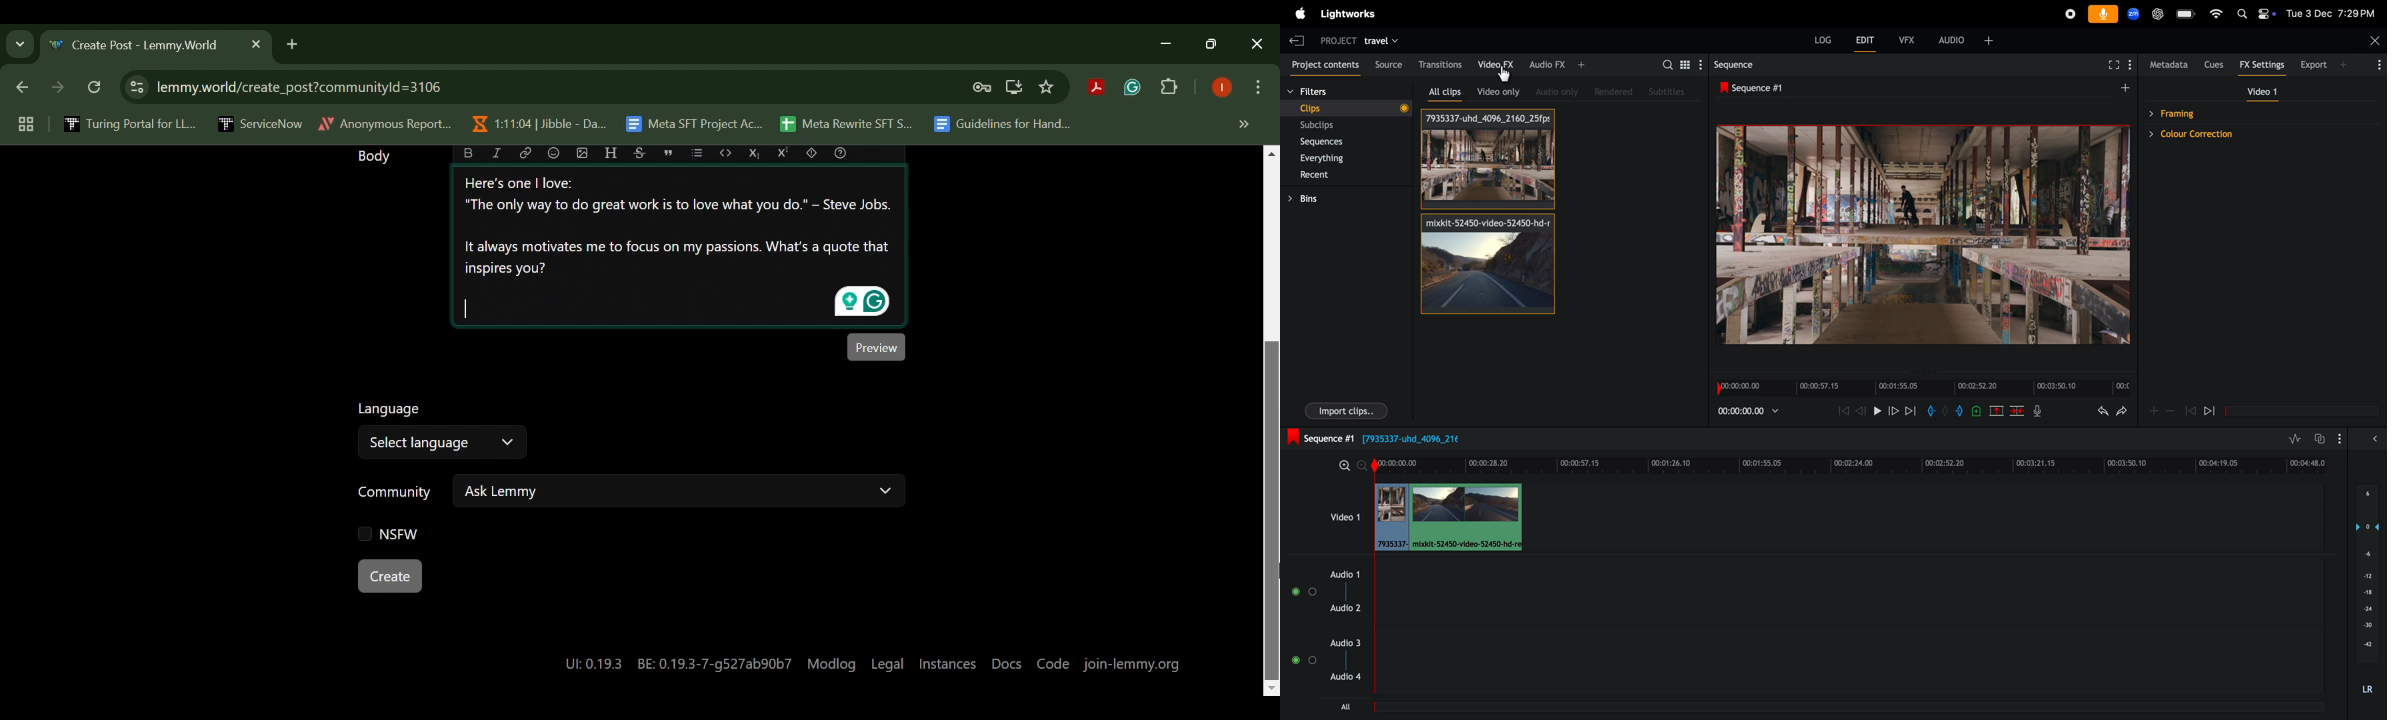  What do you see at coordinates (1320, 90) in the screenshot?
I see `filters` at bounding box center [1320, 90].